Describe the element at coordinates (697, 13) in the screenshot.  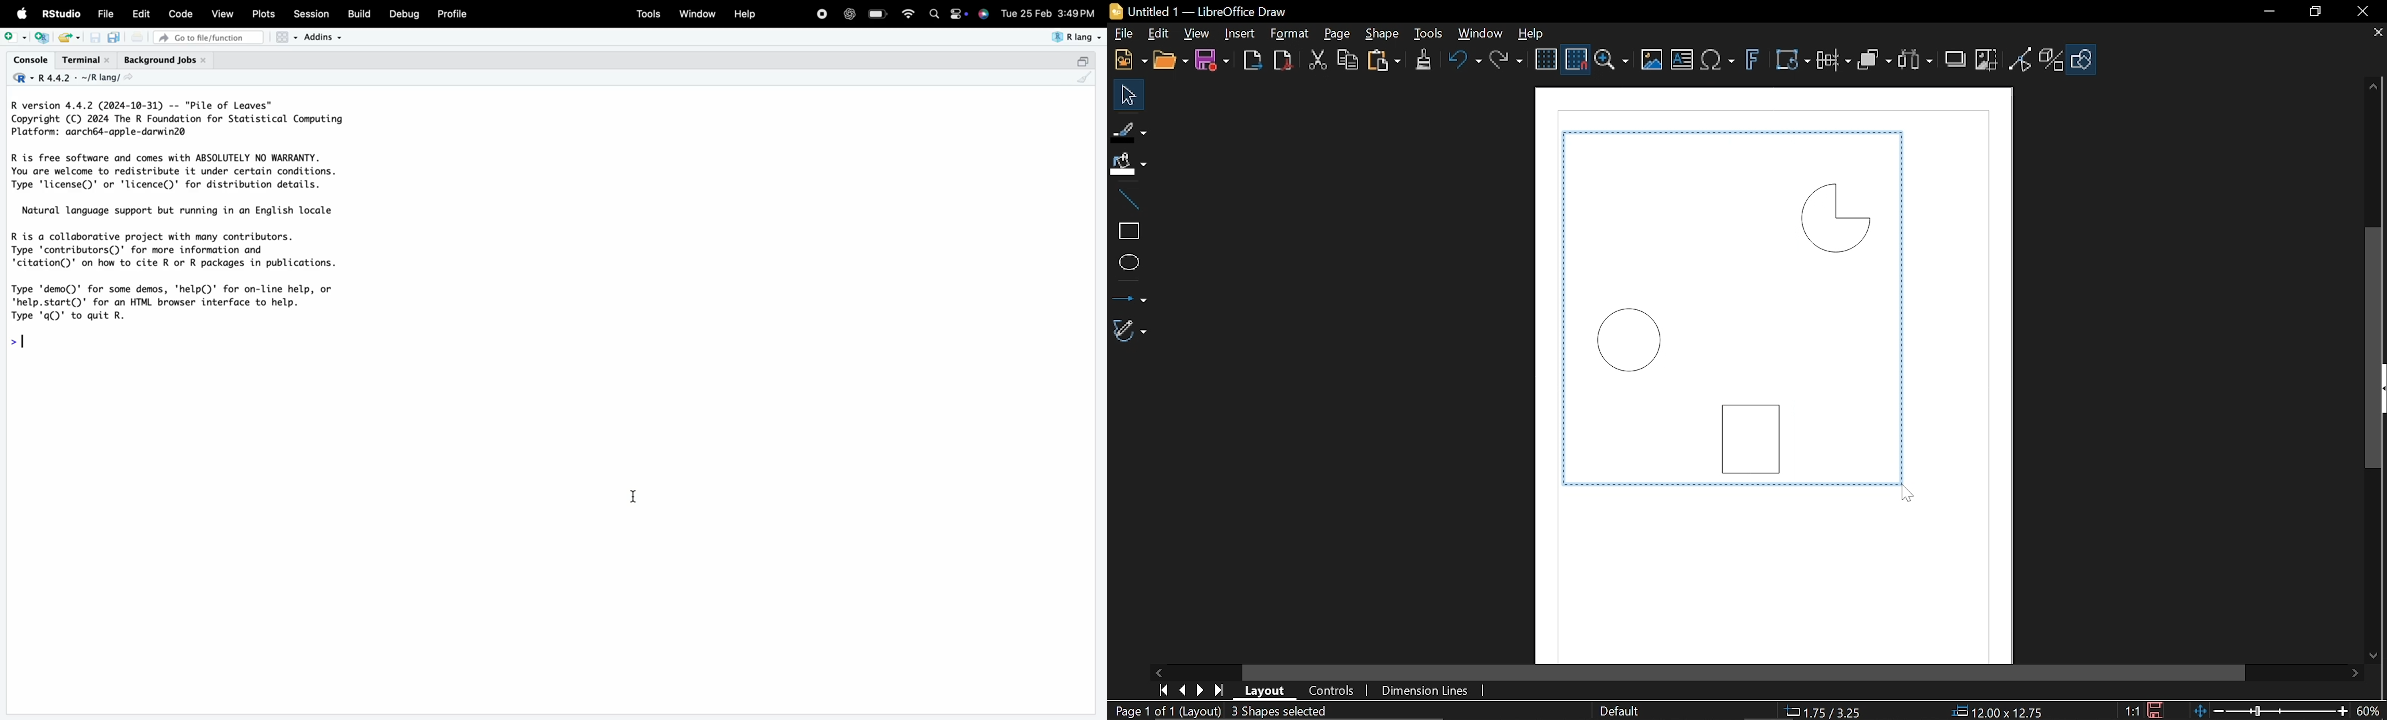
I see `Window` at that location.